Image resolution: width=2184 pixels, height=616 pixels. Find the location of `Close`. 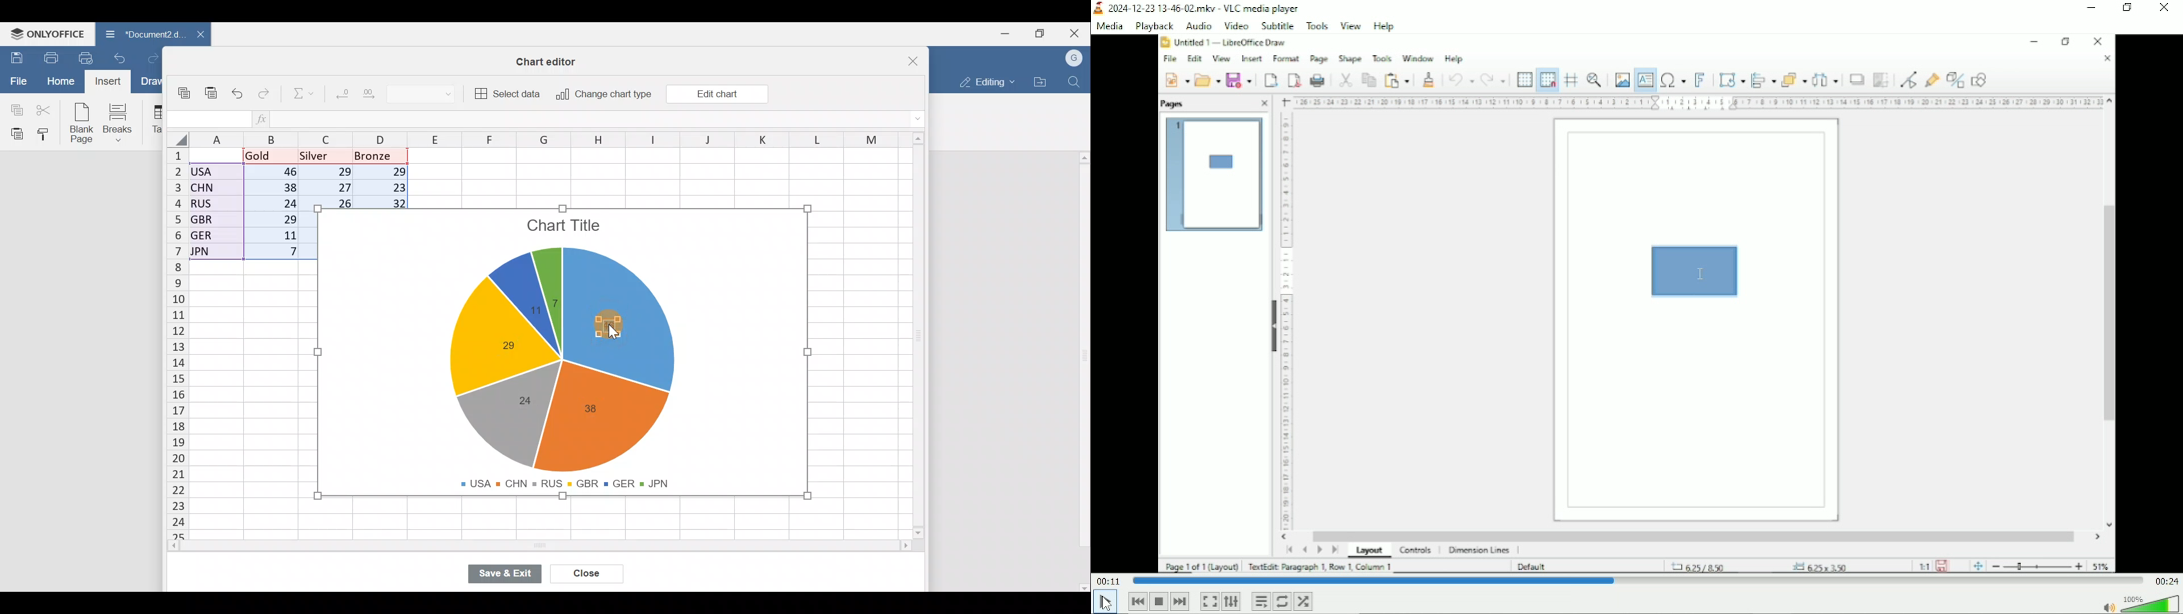

Close is located at coordinates (918, 60).